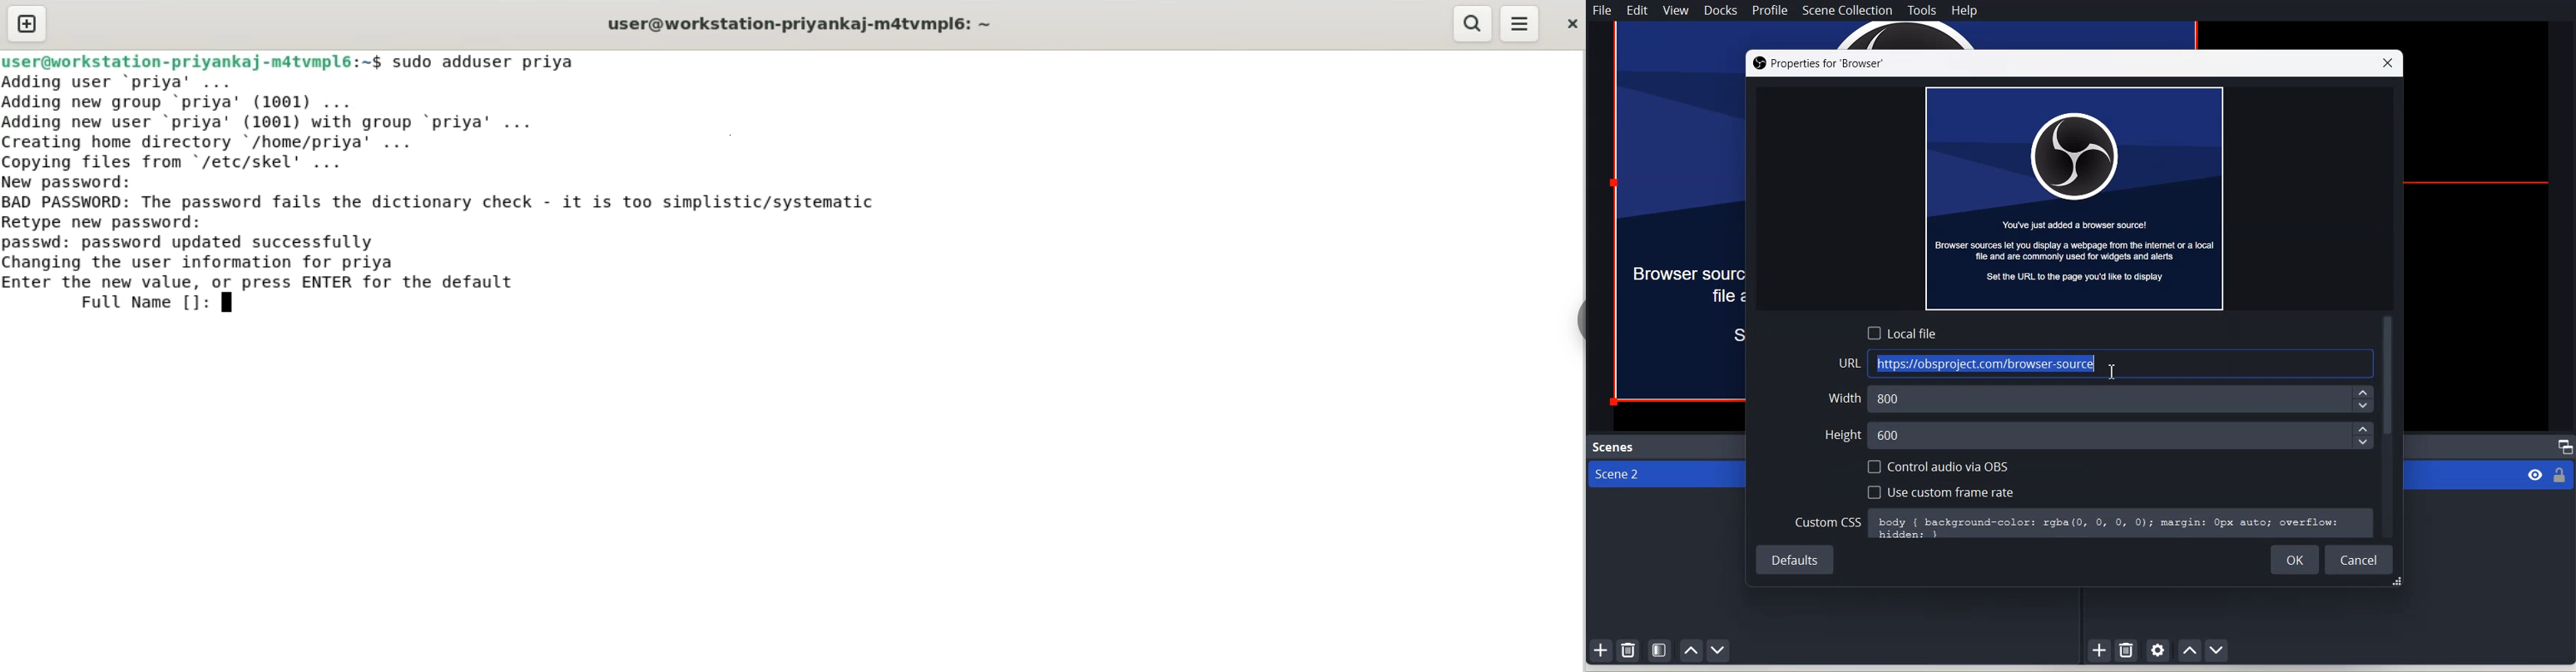 The height and width of the screenshot is (672, 2576). I want to click on Move scene Down, so click(1719, 650).